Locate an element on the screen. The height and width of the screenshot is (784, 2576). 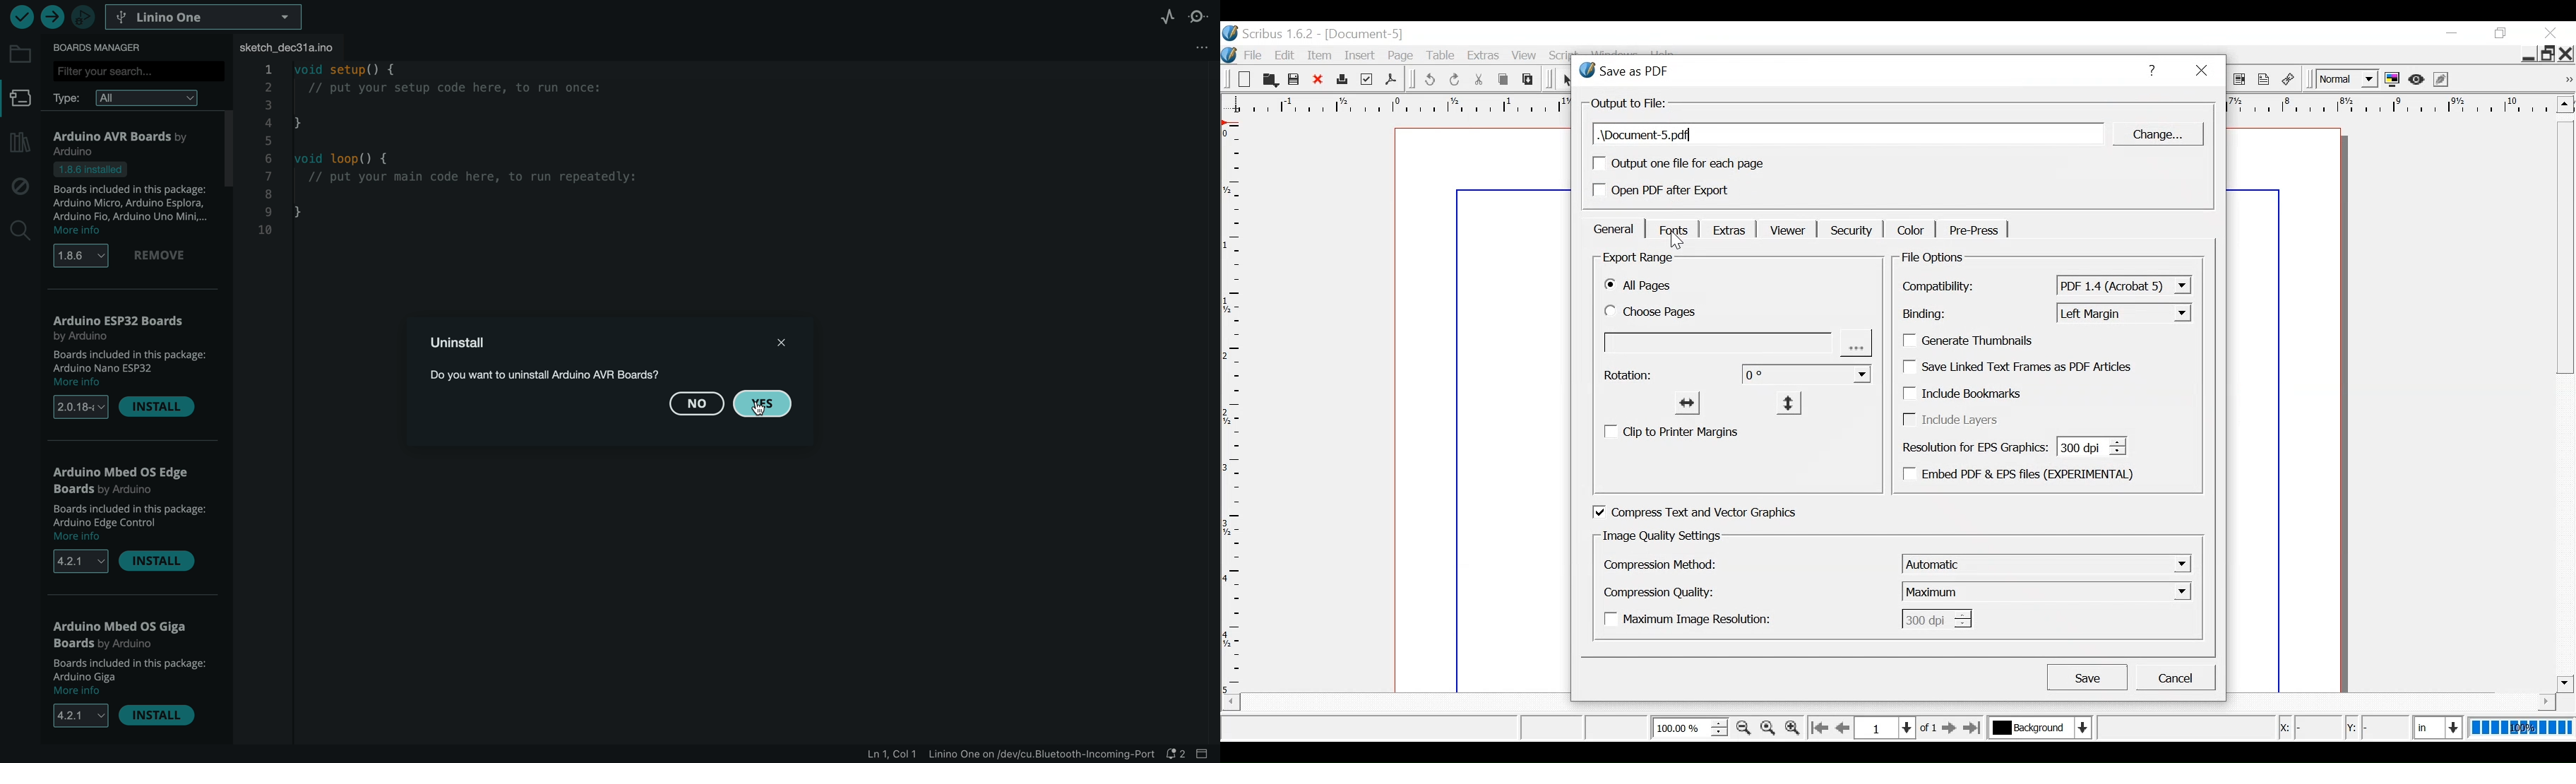
(un)check Include Bookmarks is located at coordinates (1974, 395).